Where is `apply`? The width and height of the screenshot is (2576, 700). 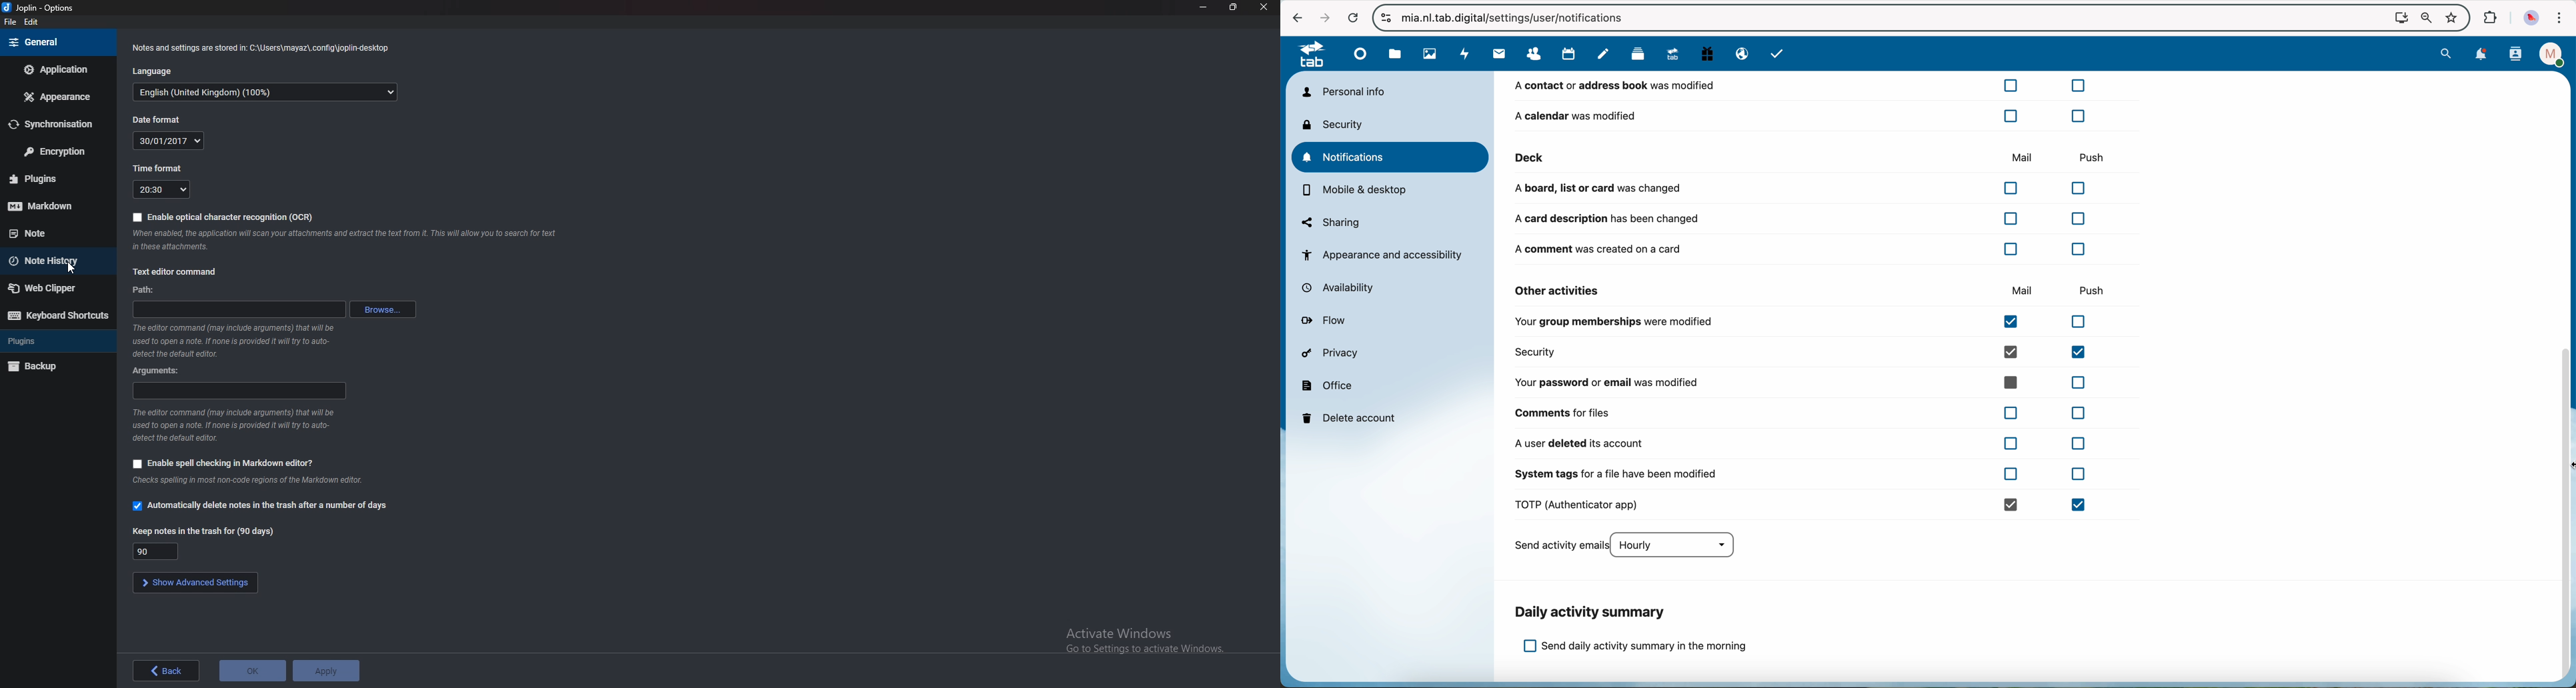 apply is located at coordinates (327, 669).